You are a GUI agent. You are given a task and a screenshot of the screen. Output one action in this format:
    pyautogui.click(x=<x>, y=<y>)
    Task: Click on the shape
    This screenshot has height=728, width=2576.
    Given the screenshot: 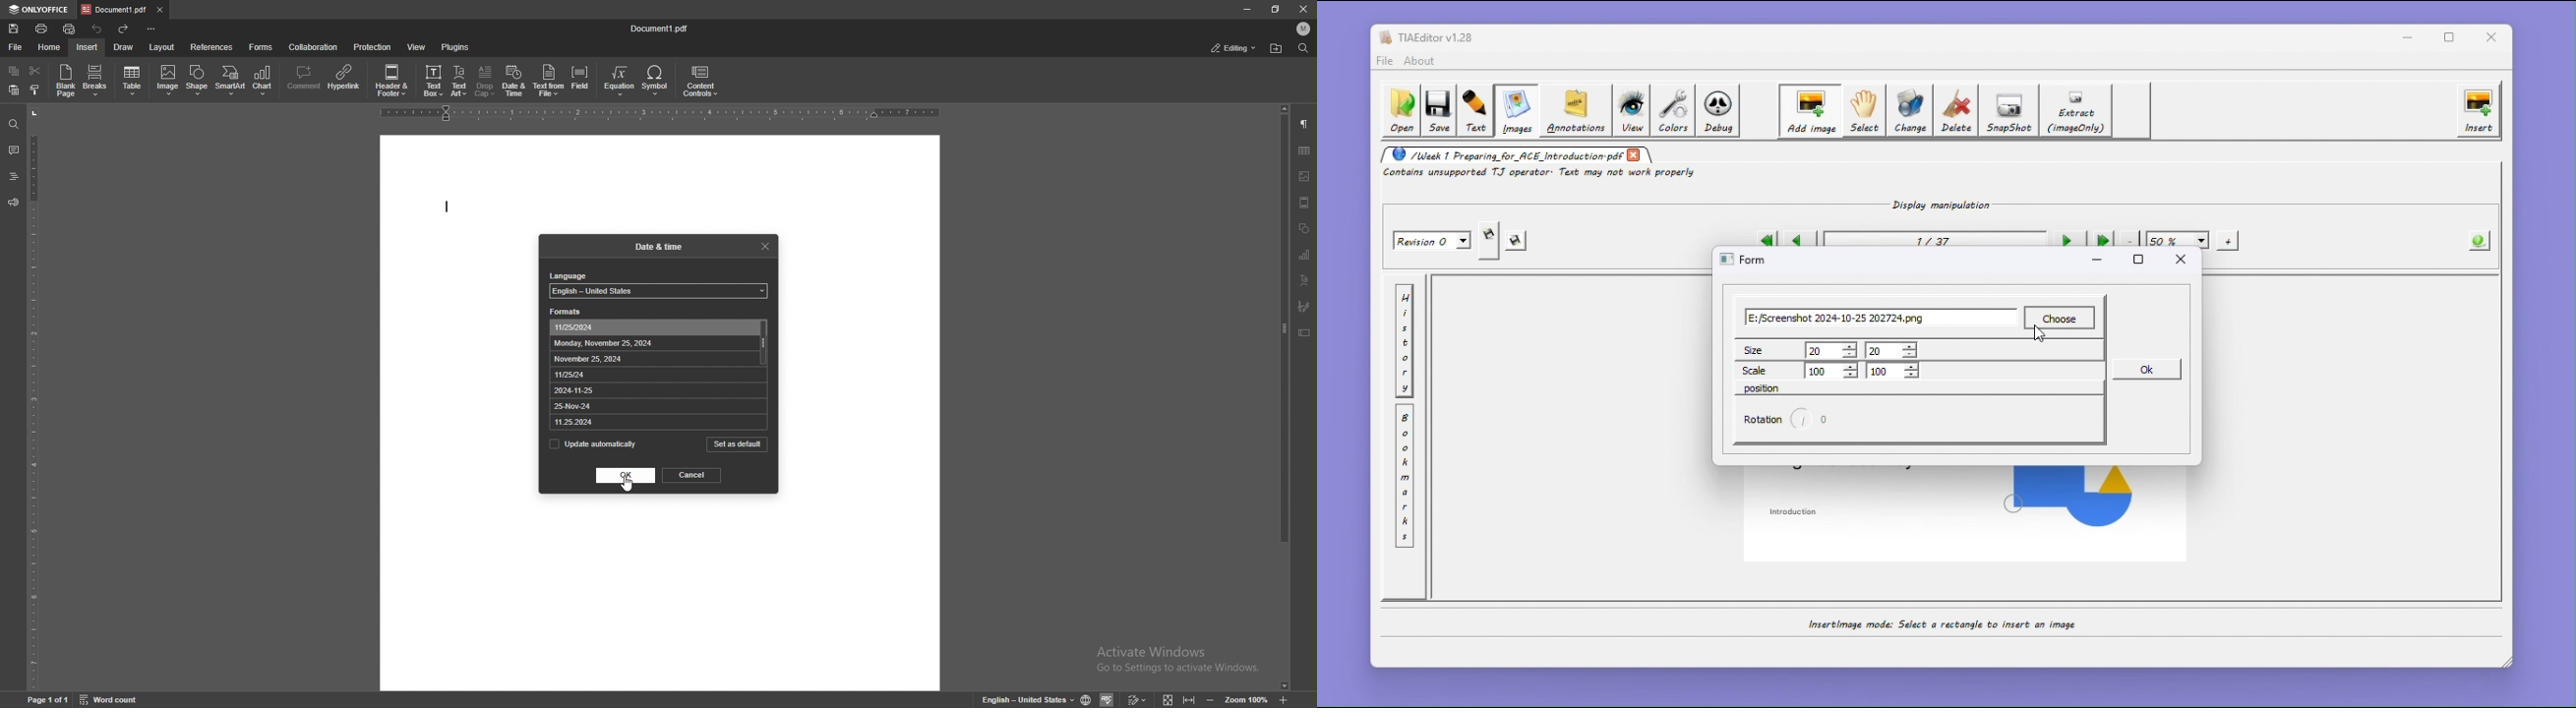 What is the action you would take?
    pyautogui.click(x=198, y=80)
    